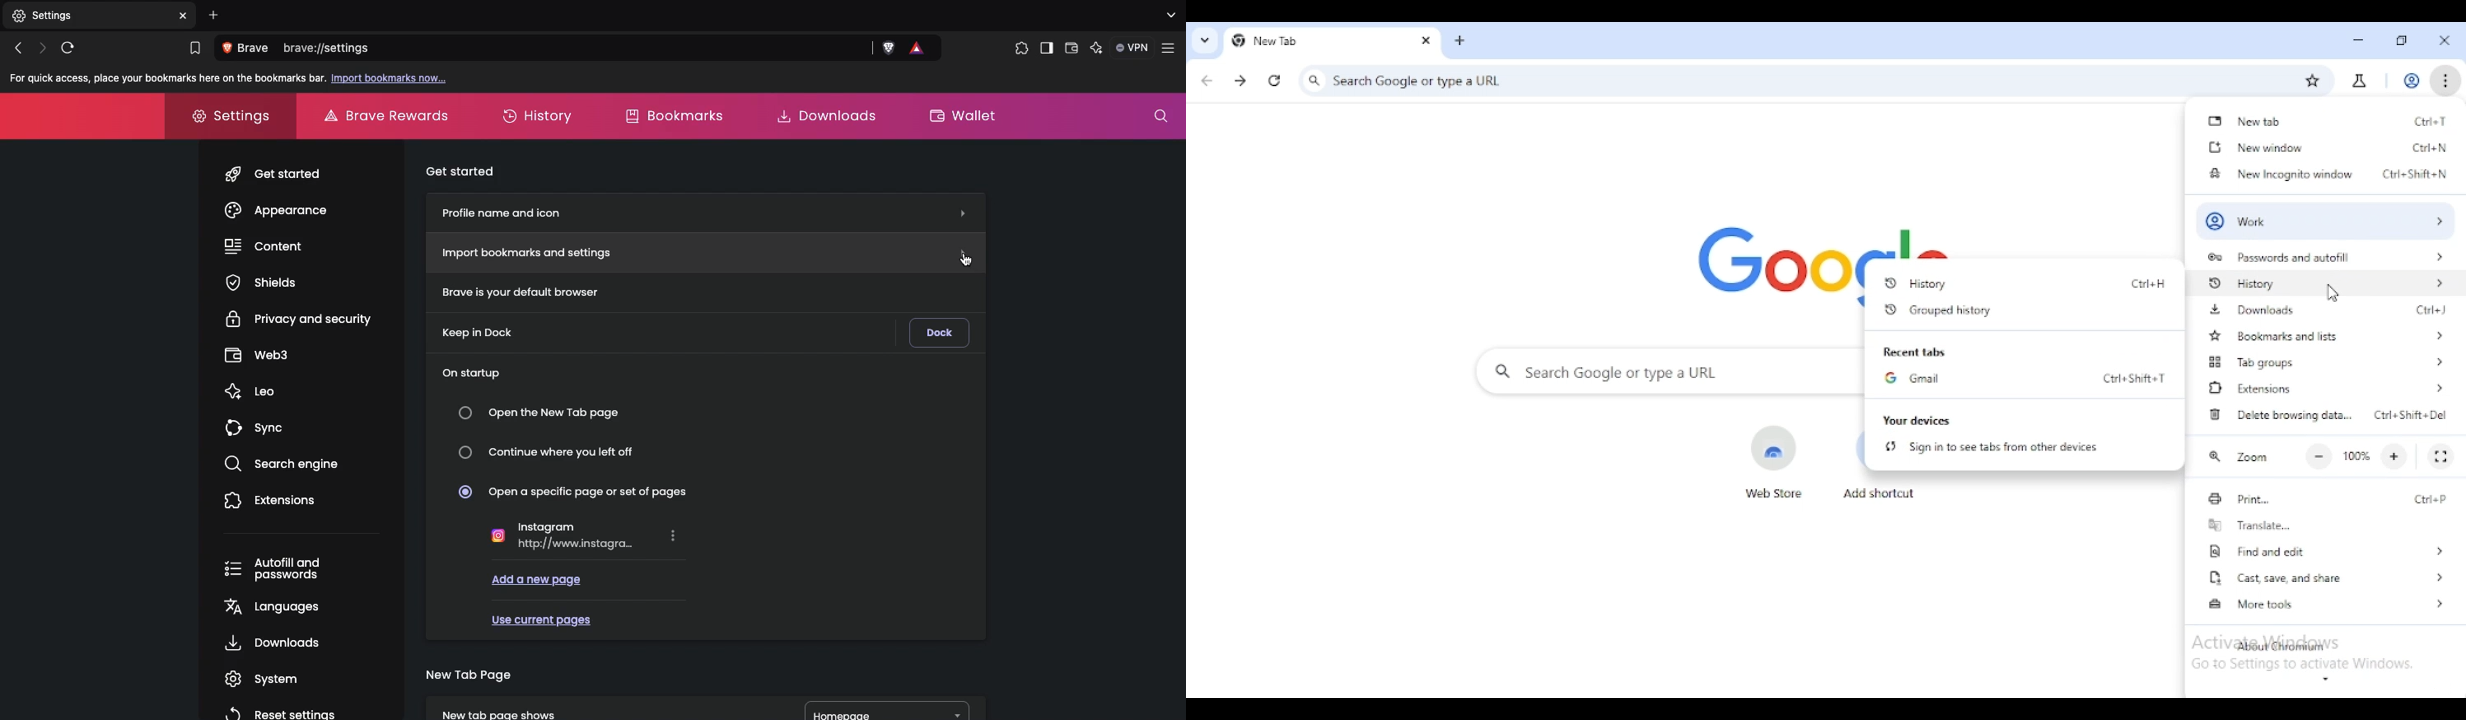 The height and width of the screenshot is (728, 2492). What do you see at coordinates (2278, 413) in the screenshot?
I see `delete browsing data` at bounding box center [2278, 413].